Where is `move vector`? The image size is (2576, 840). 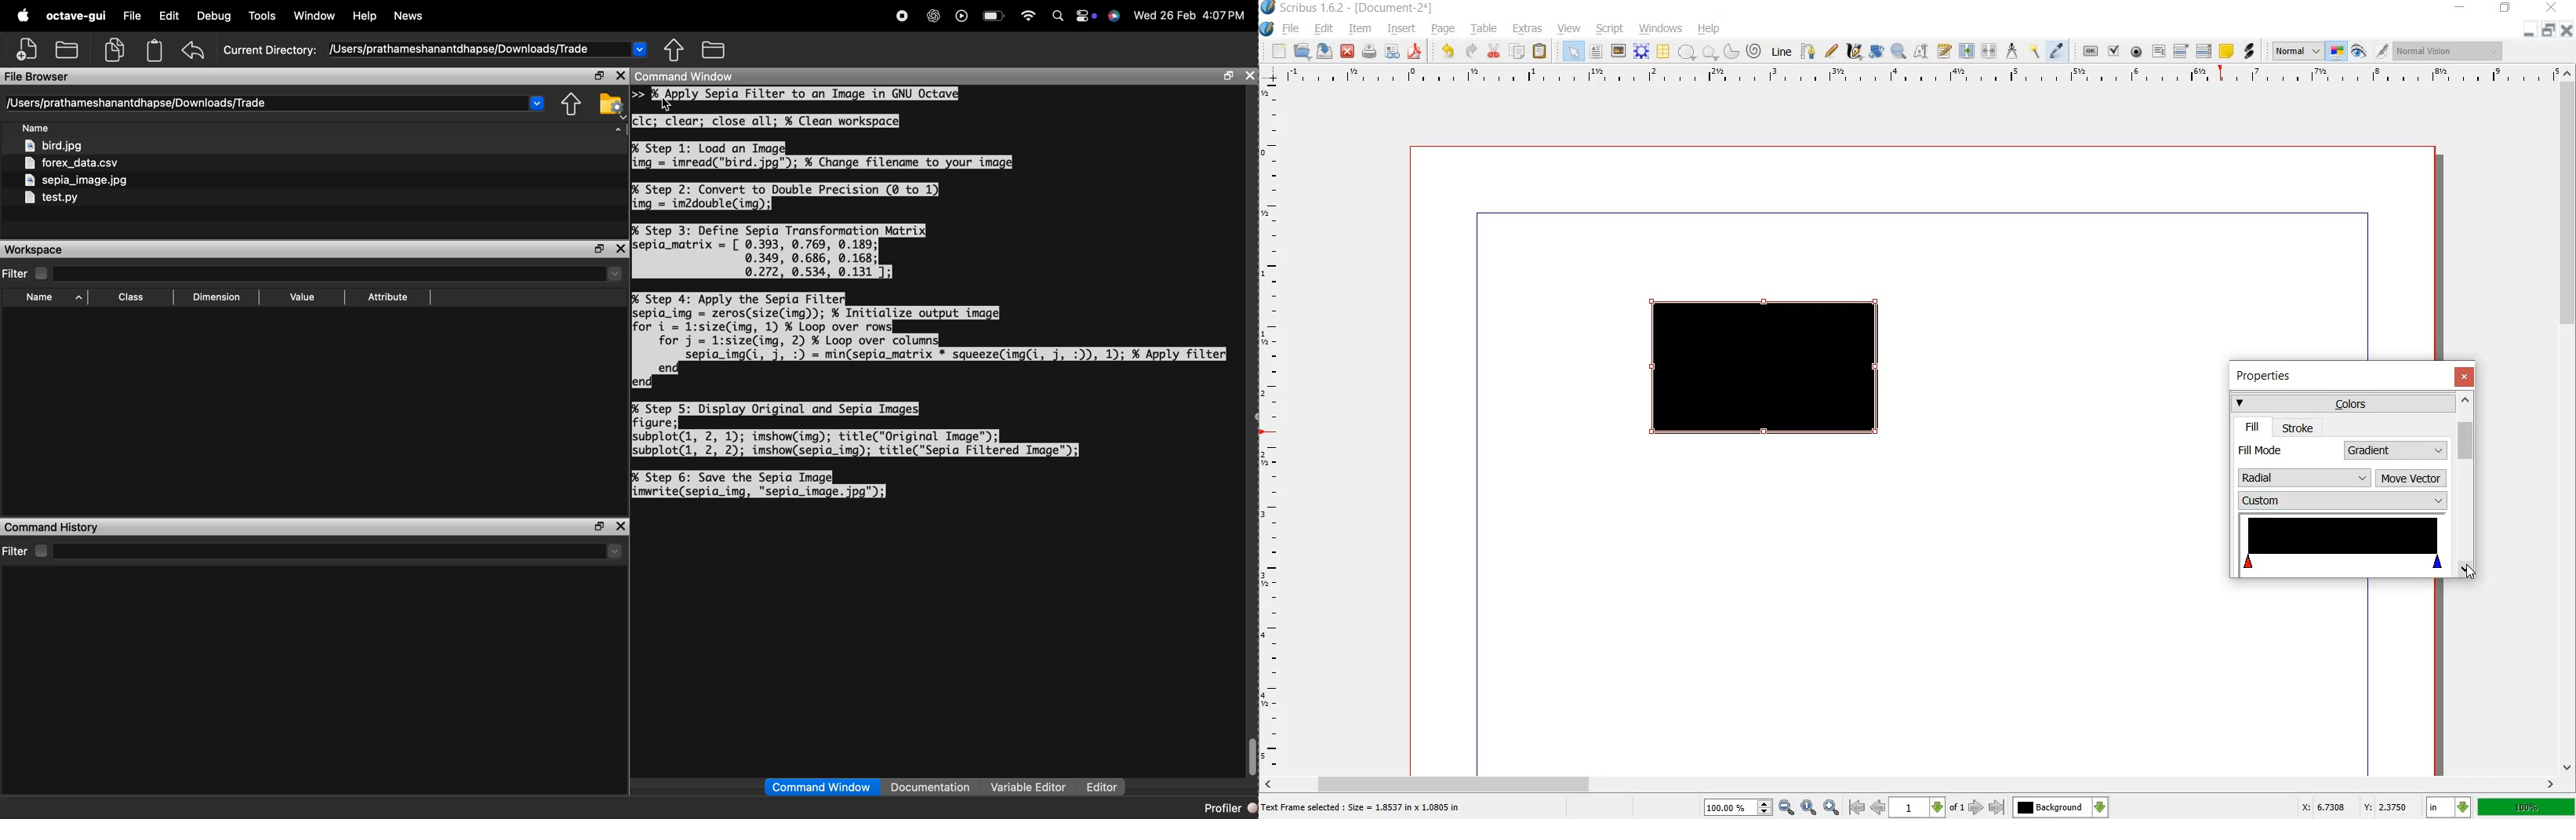 move vector is located at coordinates (2411, 479).